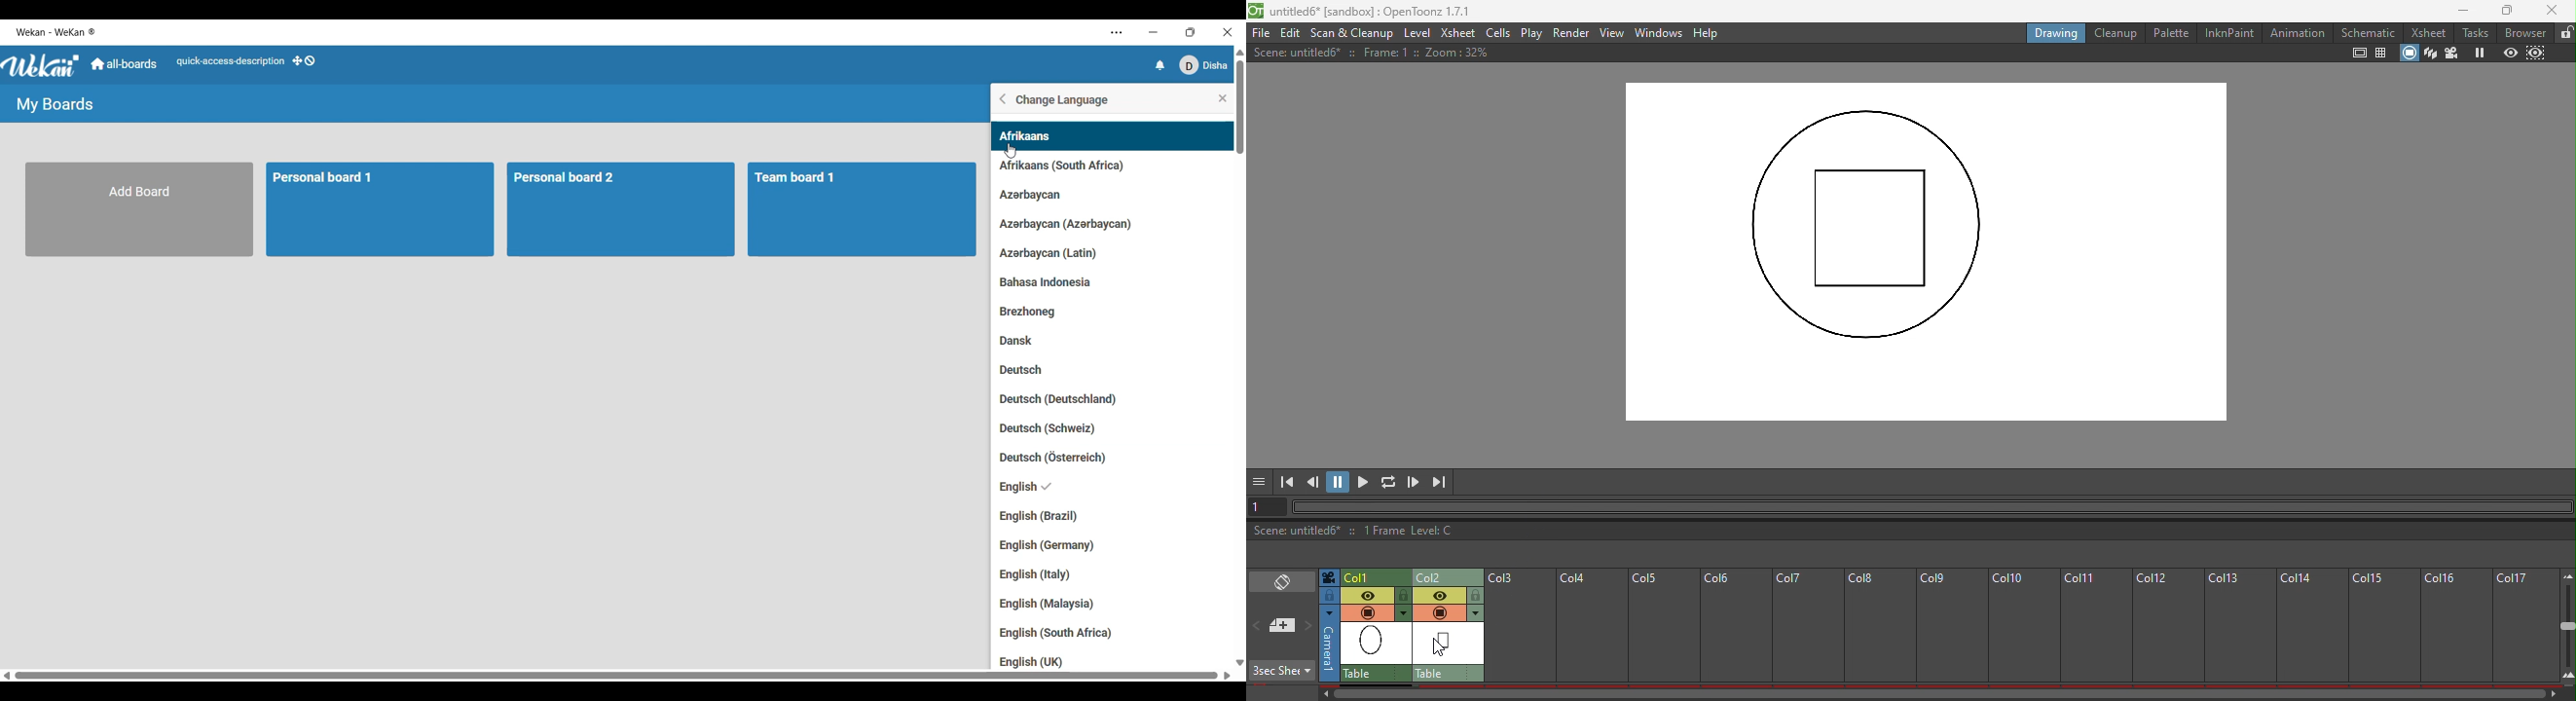  Describe the element at coordinates (382, 210) in the screenshot. I see `Personal board 1` at that location.